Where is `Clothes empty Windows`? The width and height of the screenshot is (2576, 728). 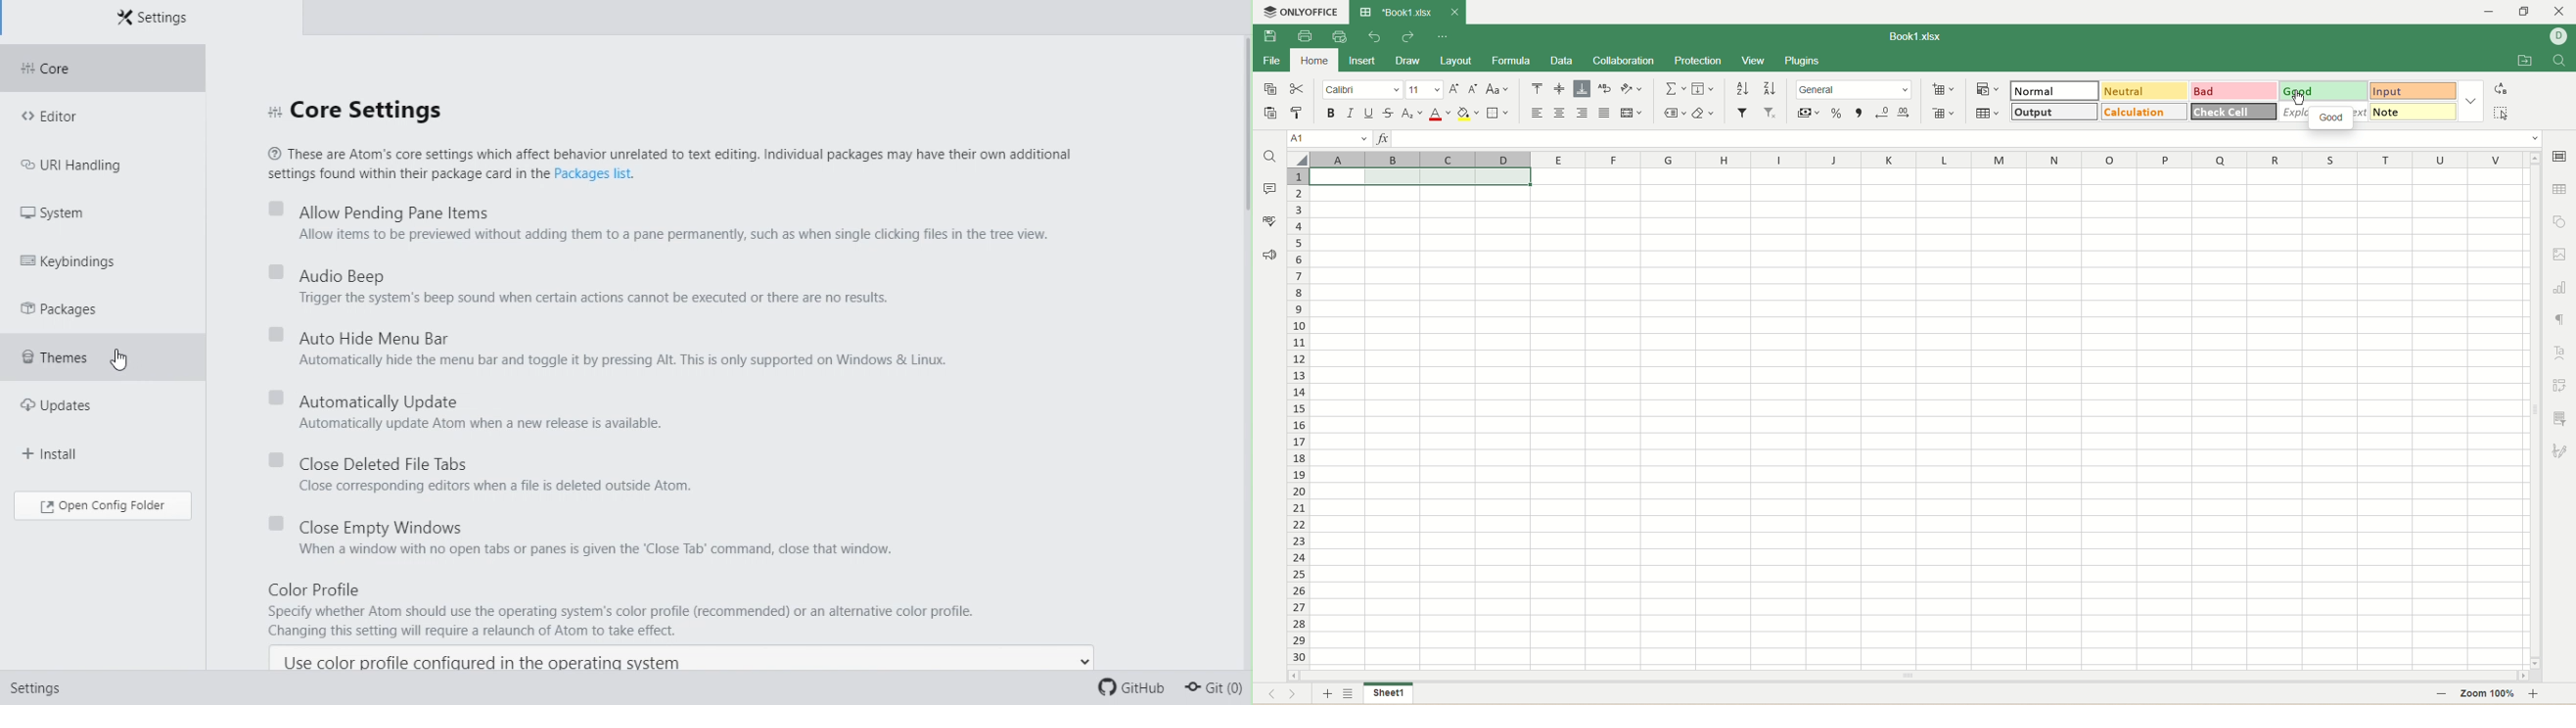 Clothes empty Windows is located at coordinates (591, 540).